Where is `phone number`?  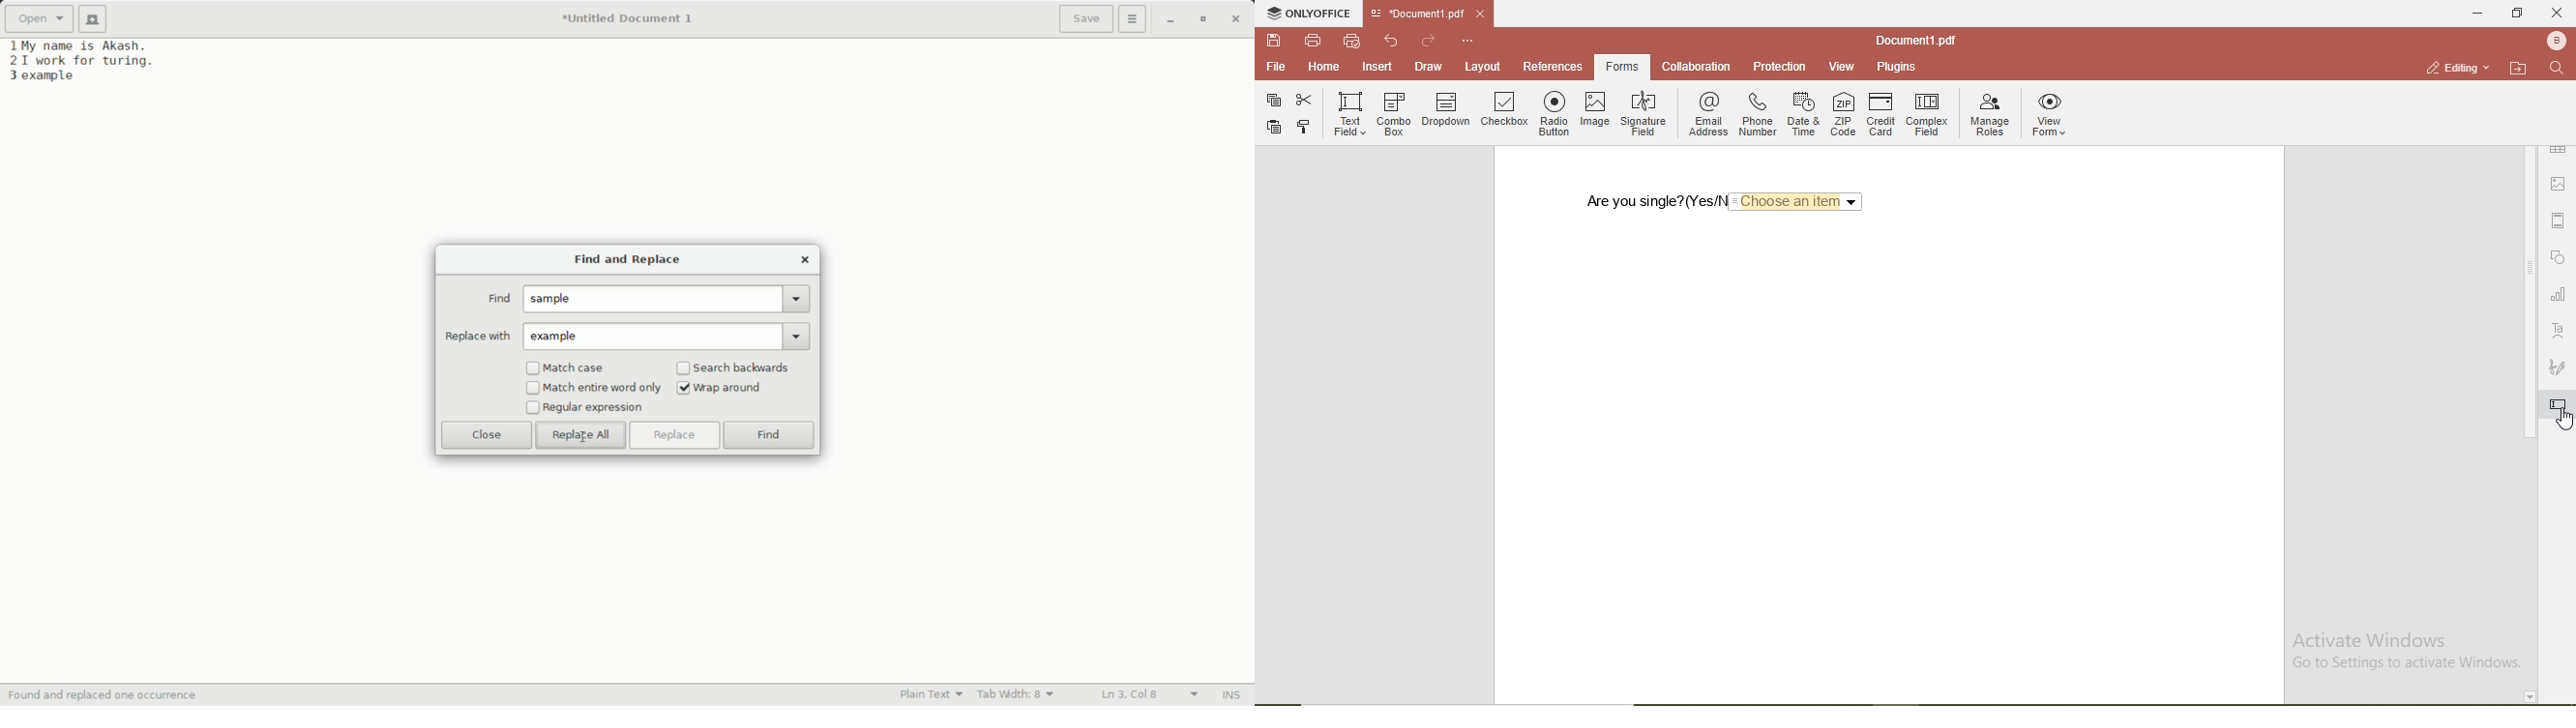 phone number is located at coordinates (1758, 113).